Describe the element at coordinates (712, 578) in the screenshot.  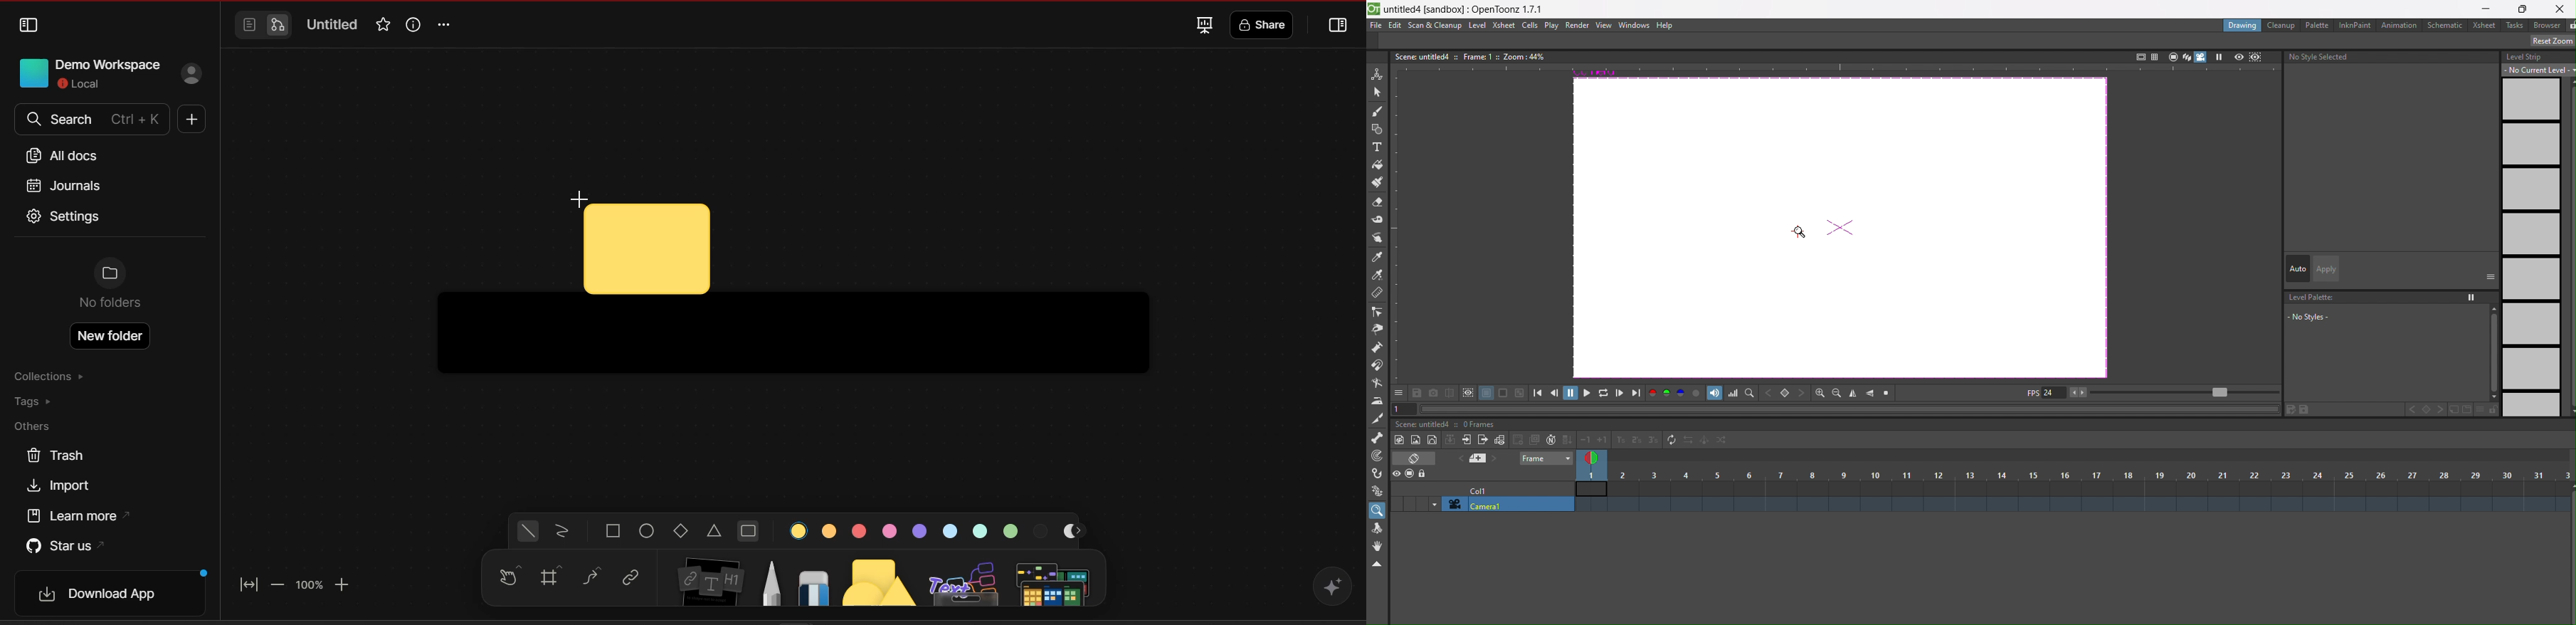
I see `note` at that location.